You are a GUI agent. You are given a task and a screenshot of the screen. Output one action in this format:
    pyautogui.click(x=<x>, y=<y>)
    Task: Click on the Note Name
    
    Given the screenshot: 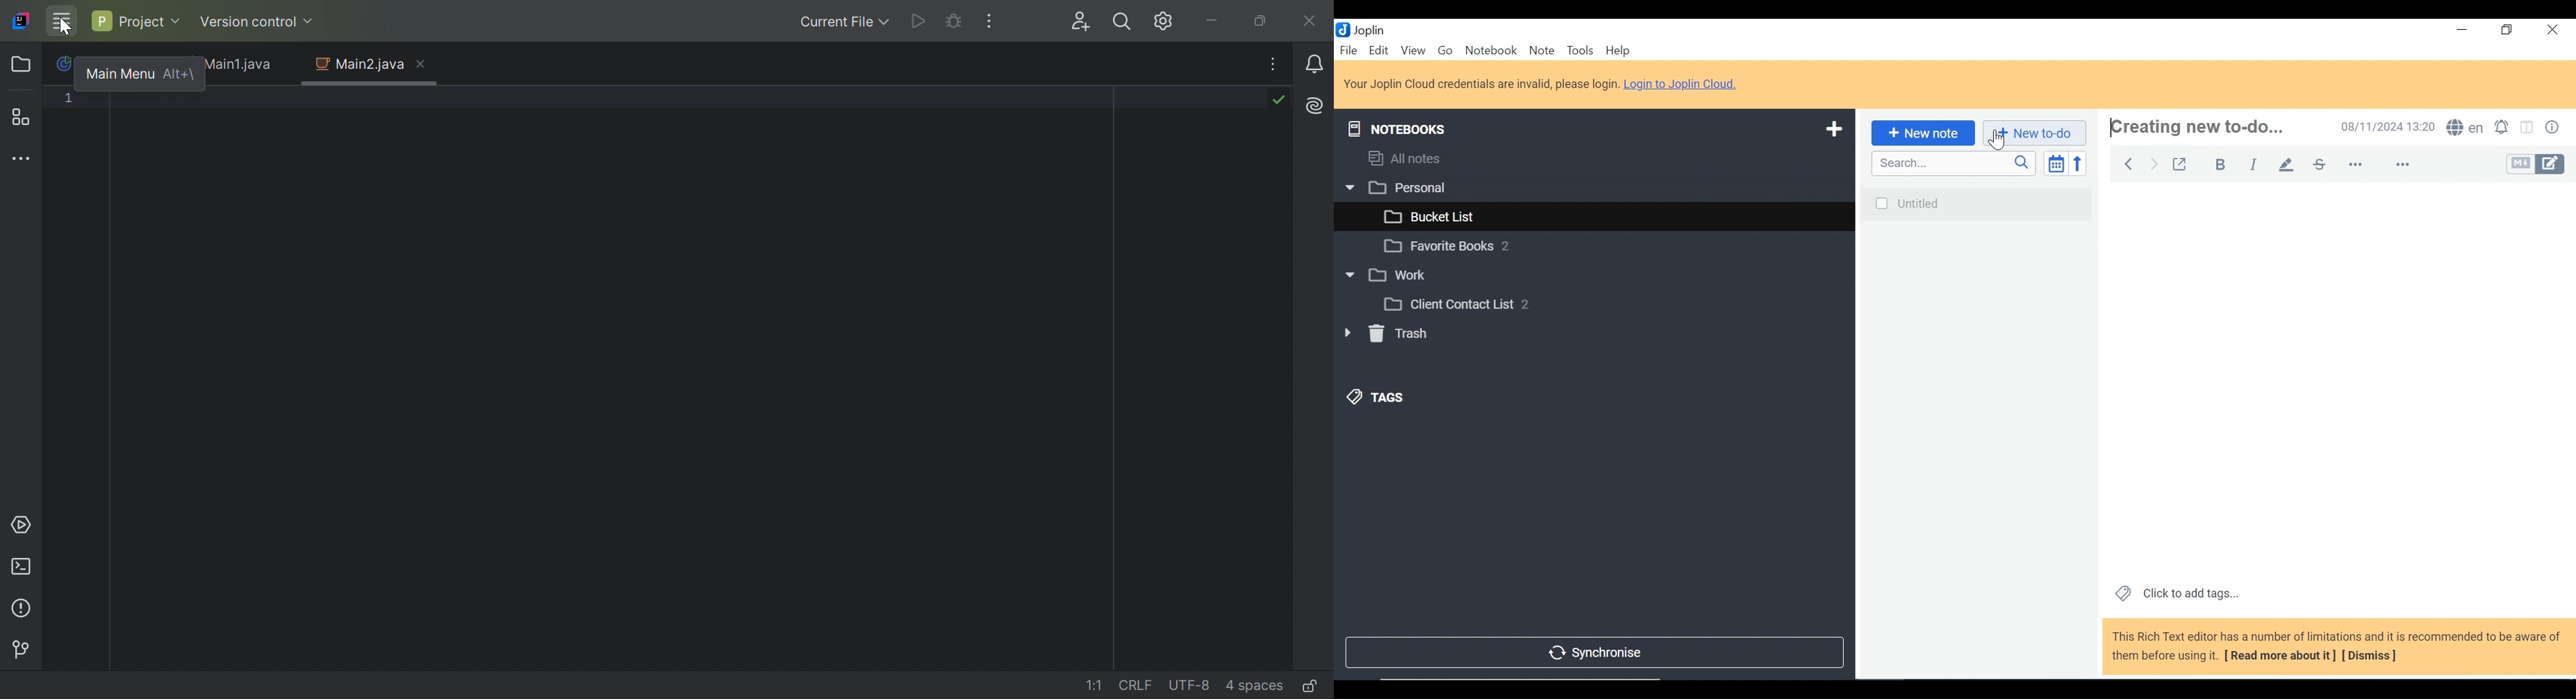 What is the action you would take?
    pyautogui.click(x=2199, y=127)
    